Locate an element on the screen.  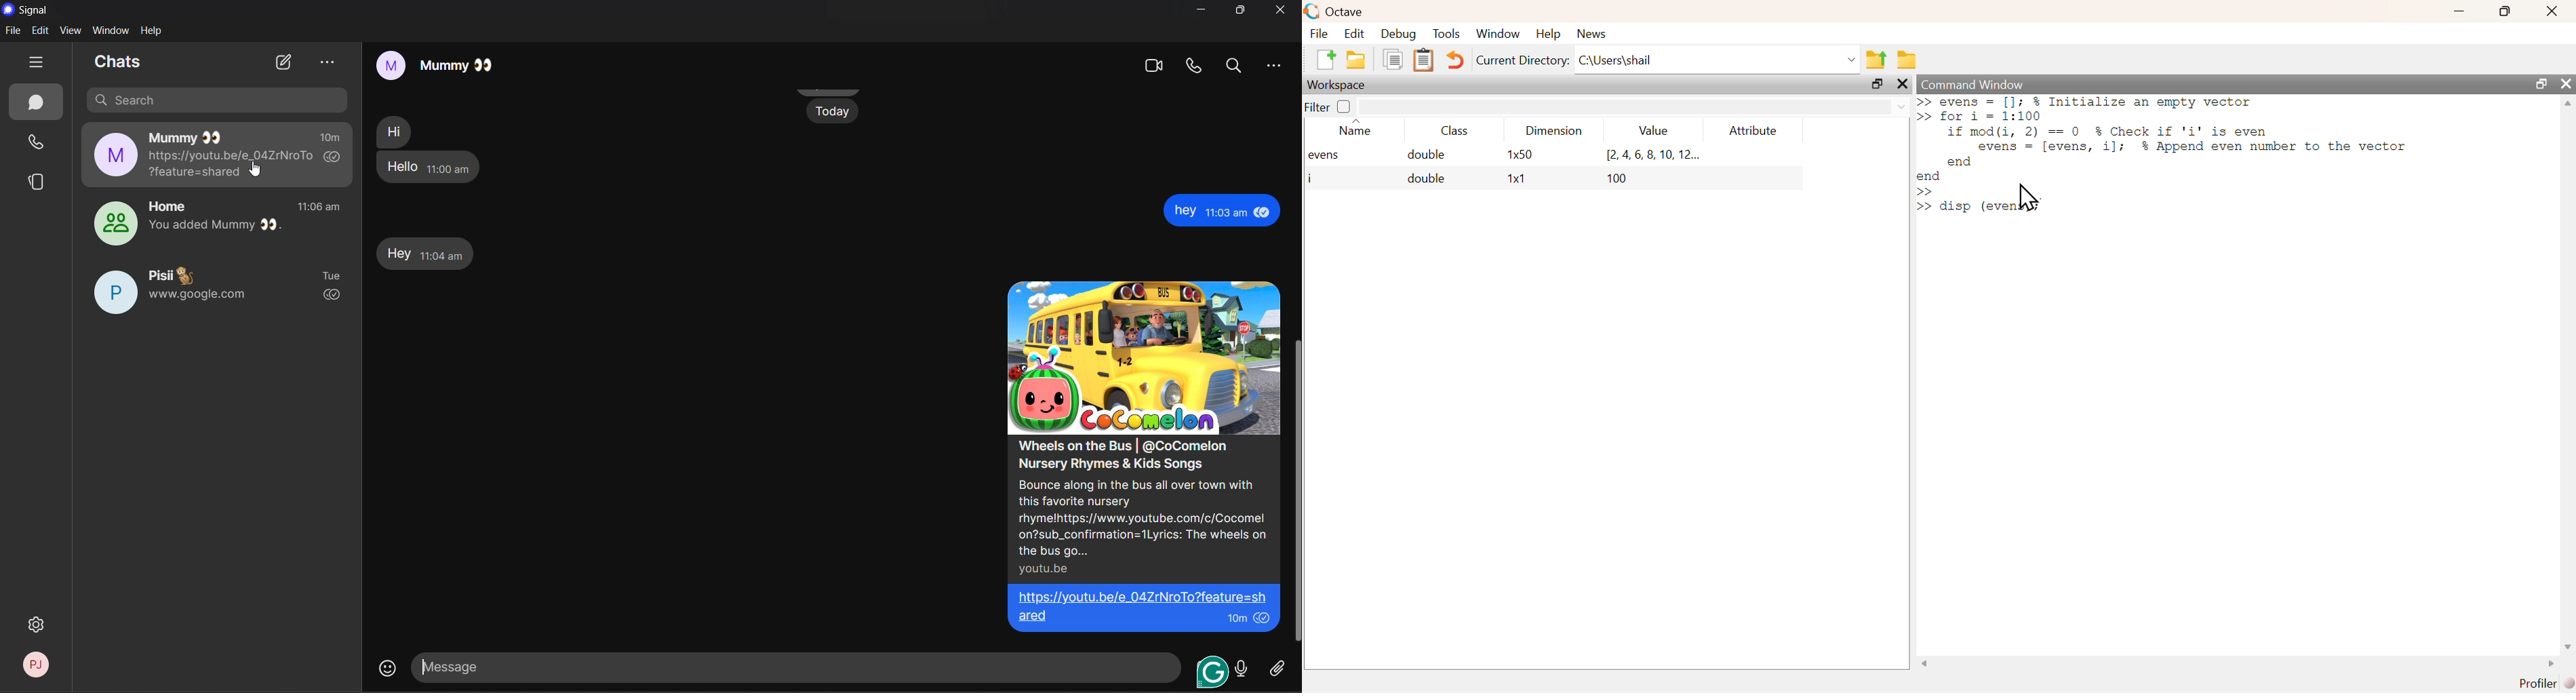
edit is located at coordinates (1353, 35).